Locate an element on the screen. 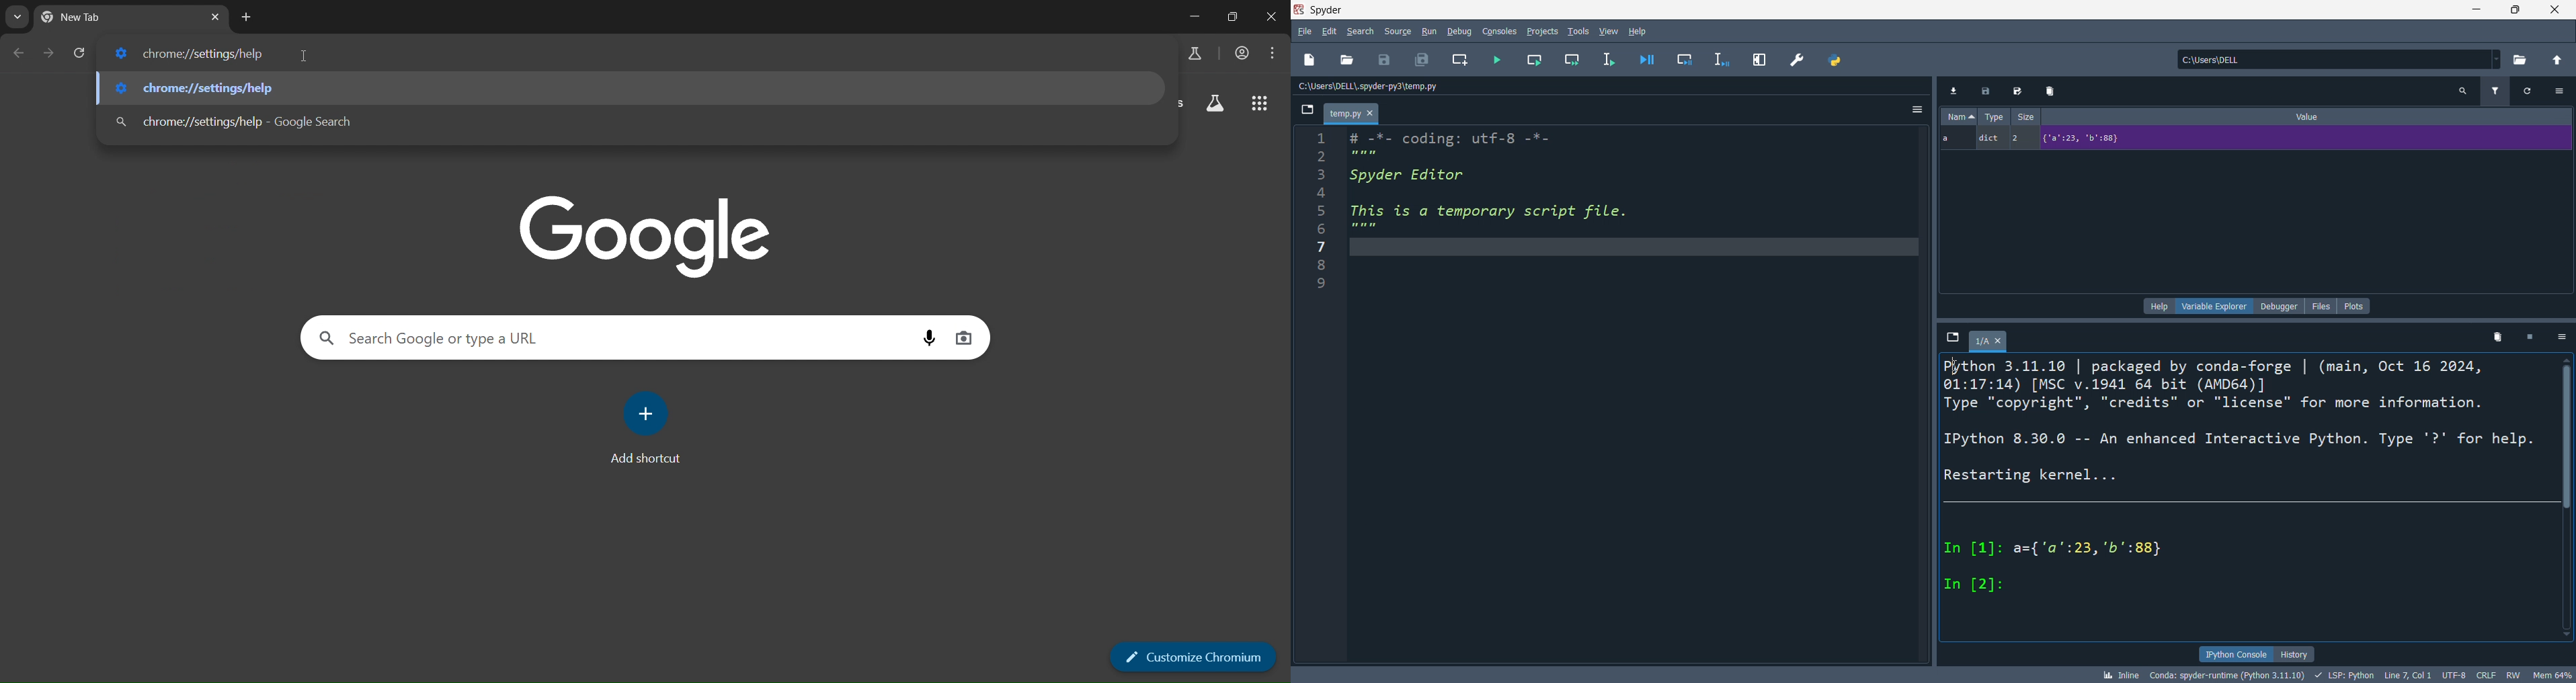 The image size is (2576, 700). save all is located at coordinates (1421, 58).